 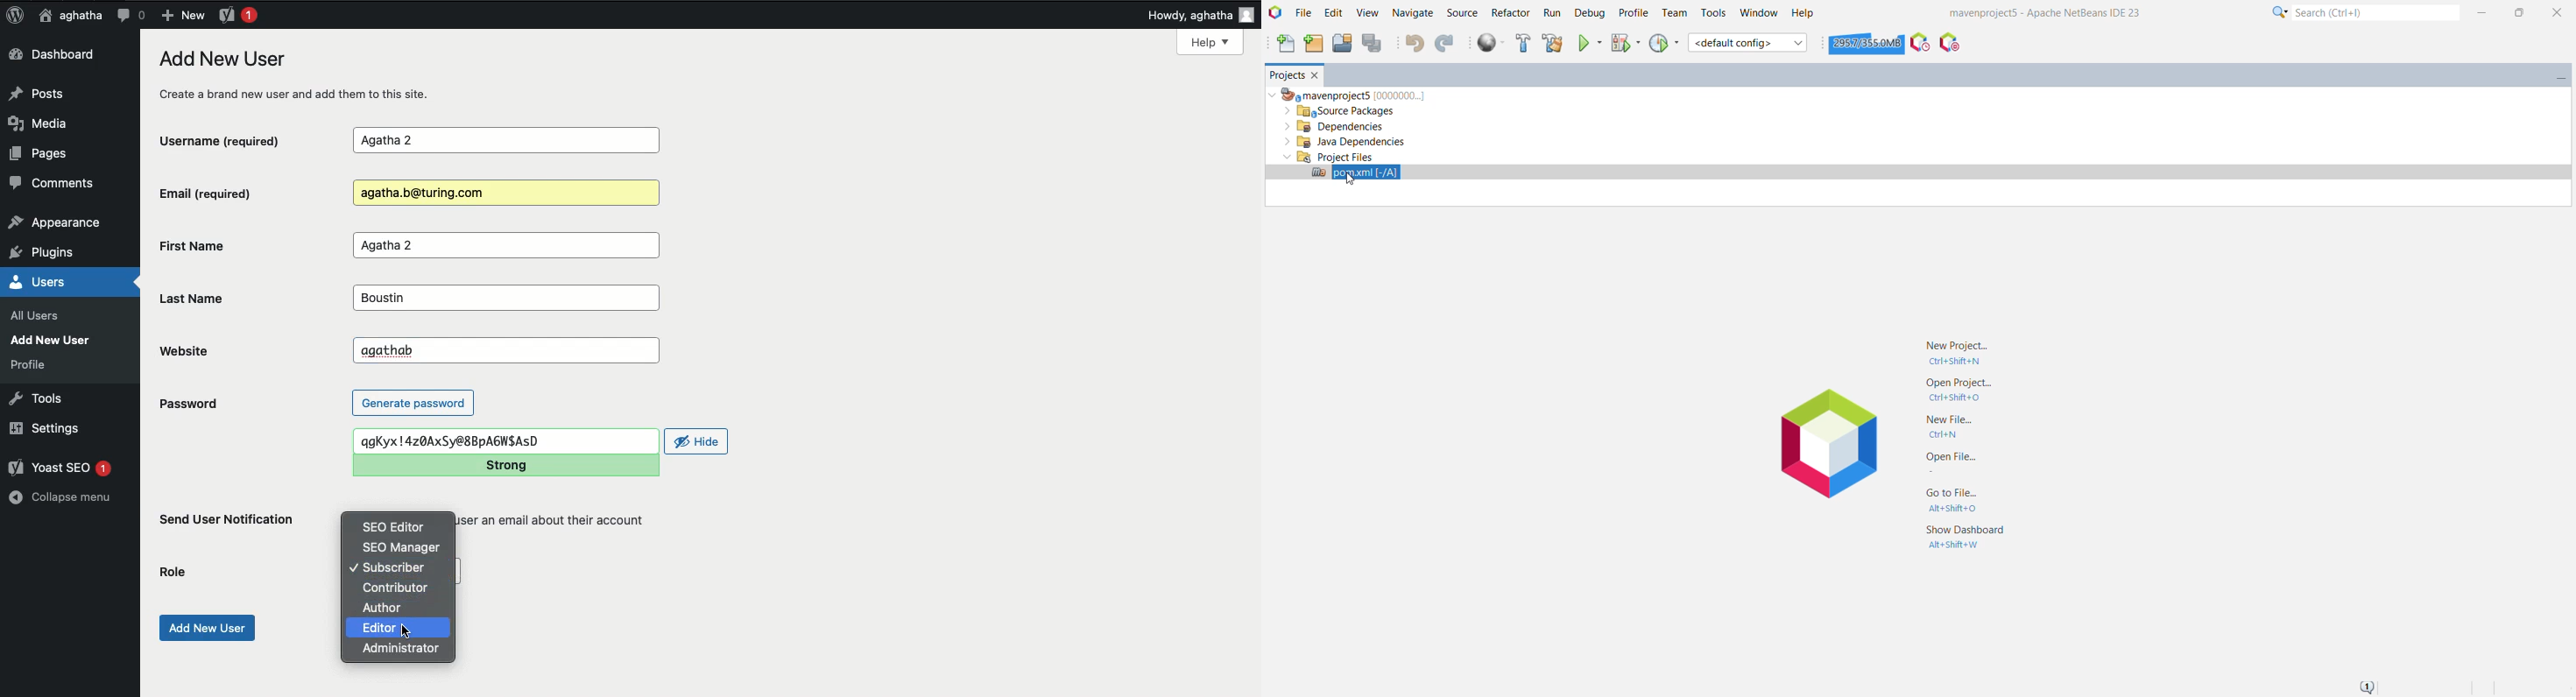 What do you see at coordinates (33, 364) in the screenshot?
I see `profile` at bounding box center [33, 364].